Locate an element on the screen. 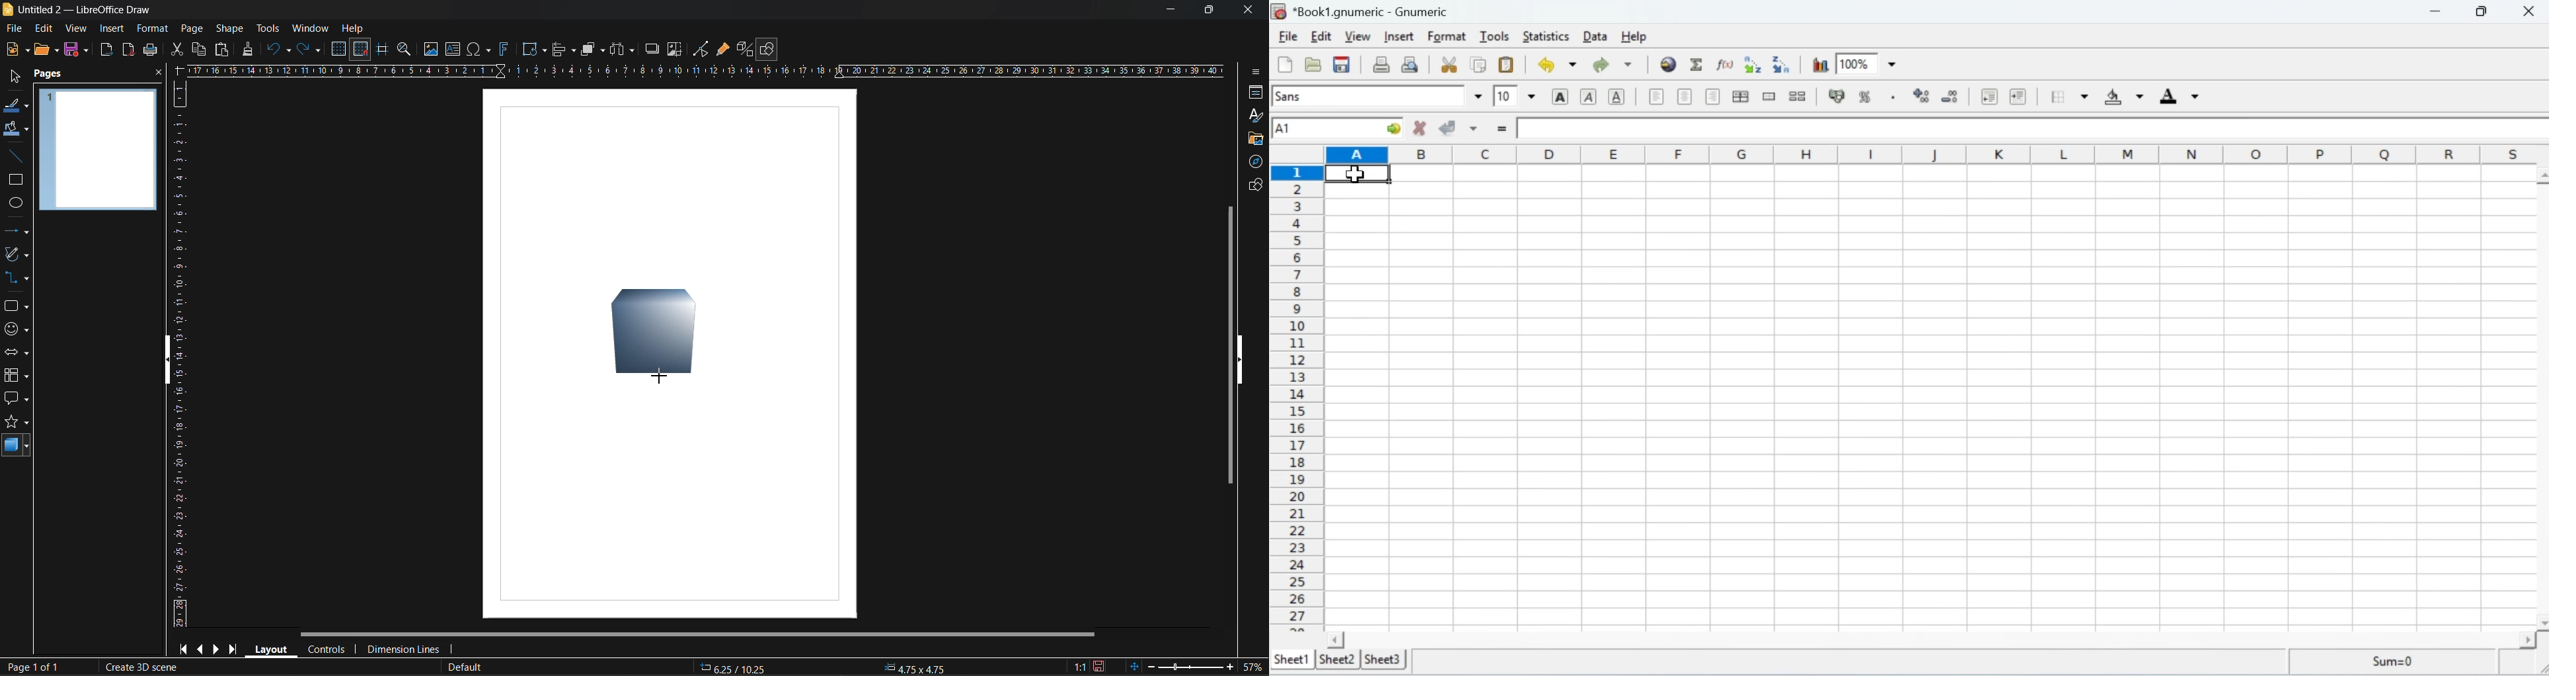 The width and height of the screenshot is (2576, 700). Scroll bar is located at coordinates (2536, 397).